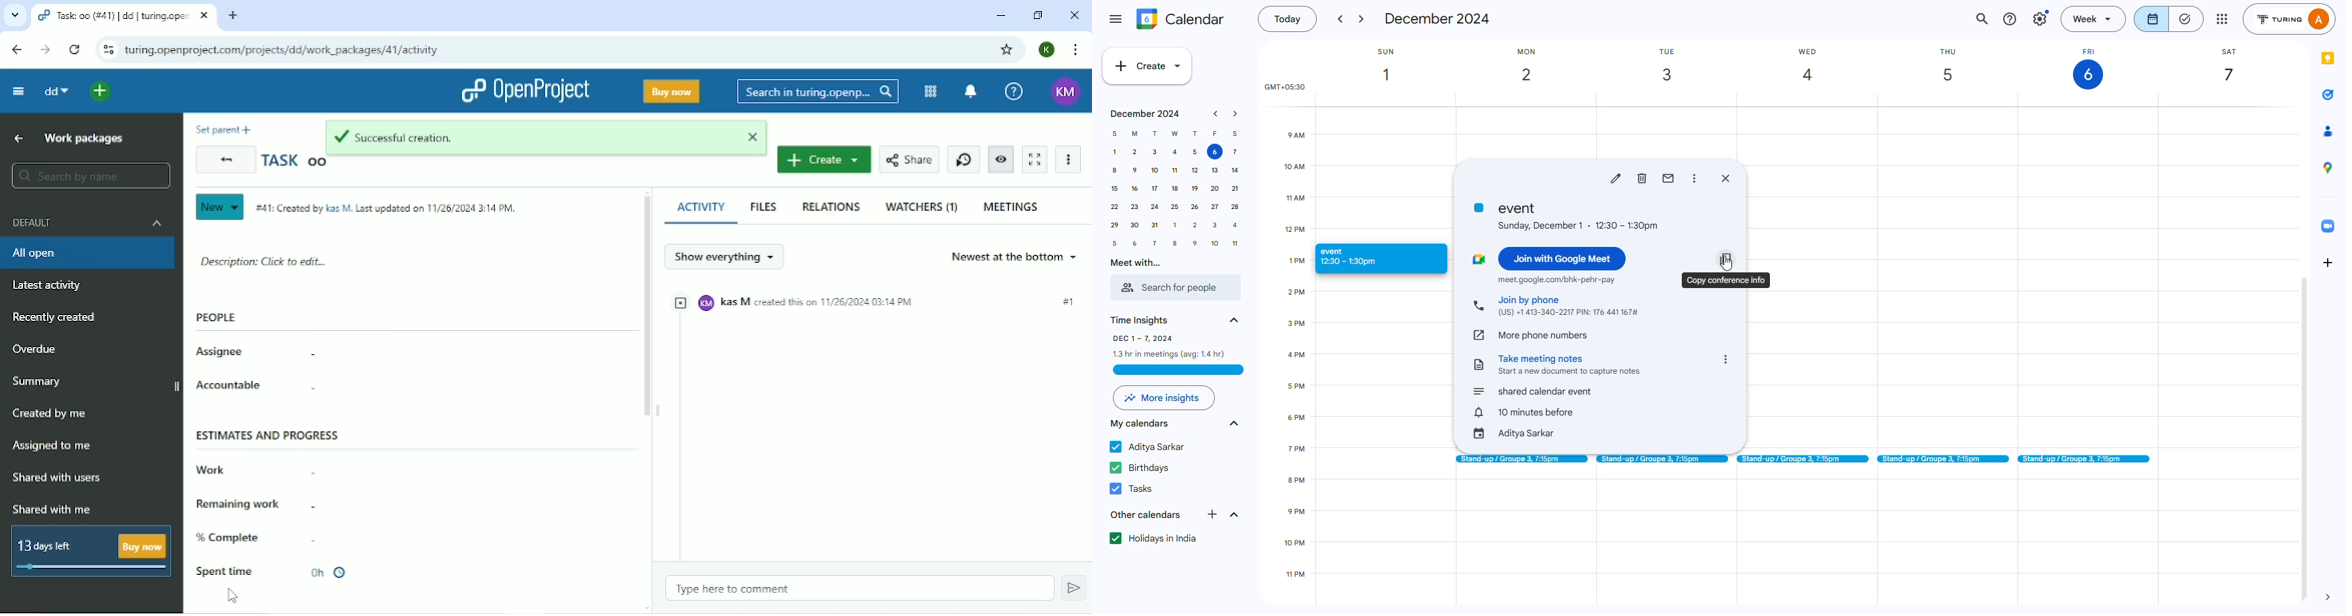 The width and height of the screenshot is (2352, 616). I want to click on collapse, so click(1233, 425).